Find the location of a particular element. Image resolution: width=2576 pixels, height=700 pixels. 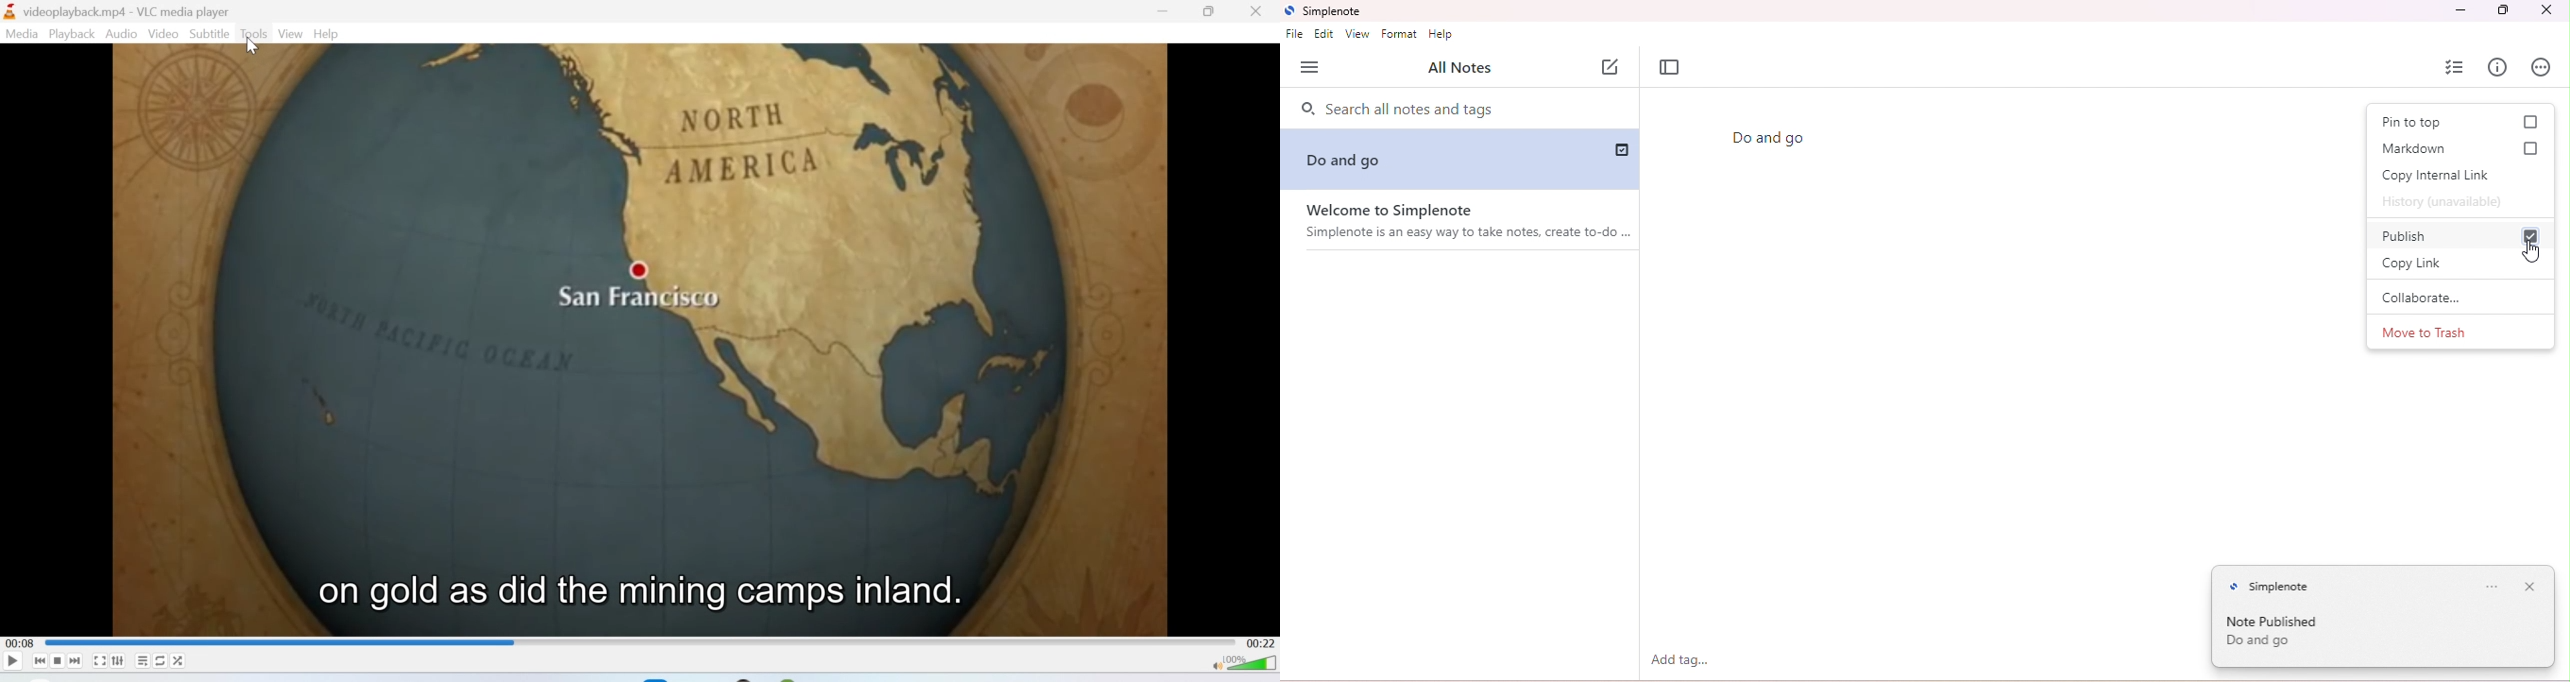

markdown is located at coordinates (2411, 147).